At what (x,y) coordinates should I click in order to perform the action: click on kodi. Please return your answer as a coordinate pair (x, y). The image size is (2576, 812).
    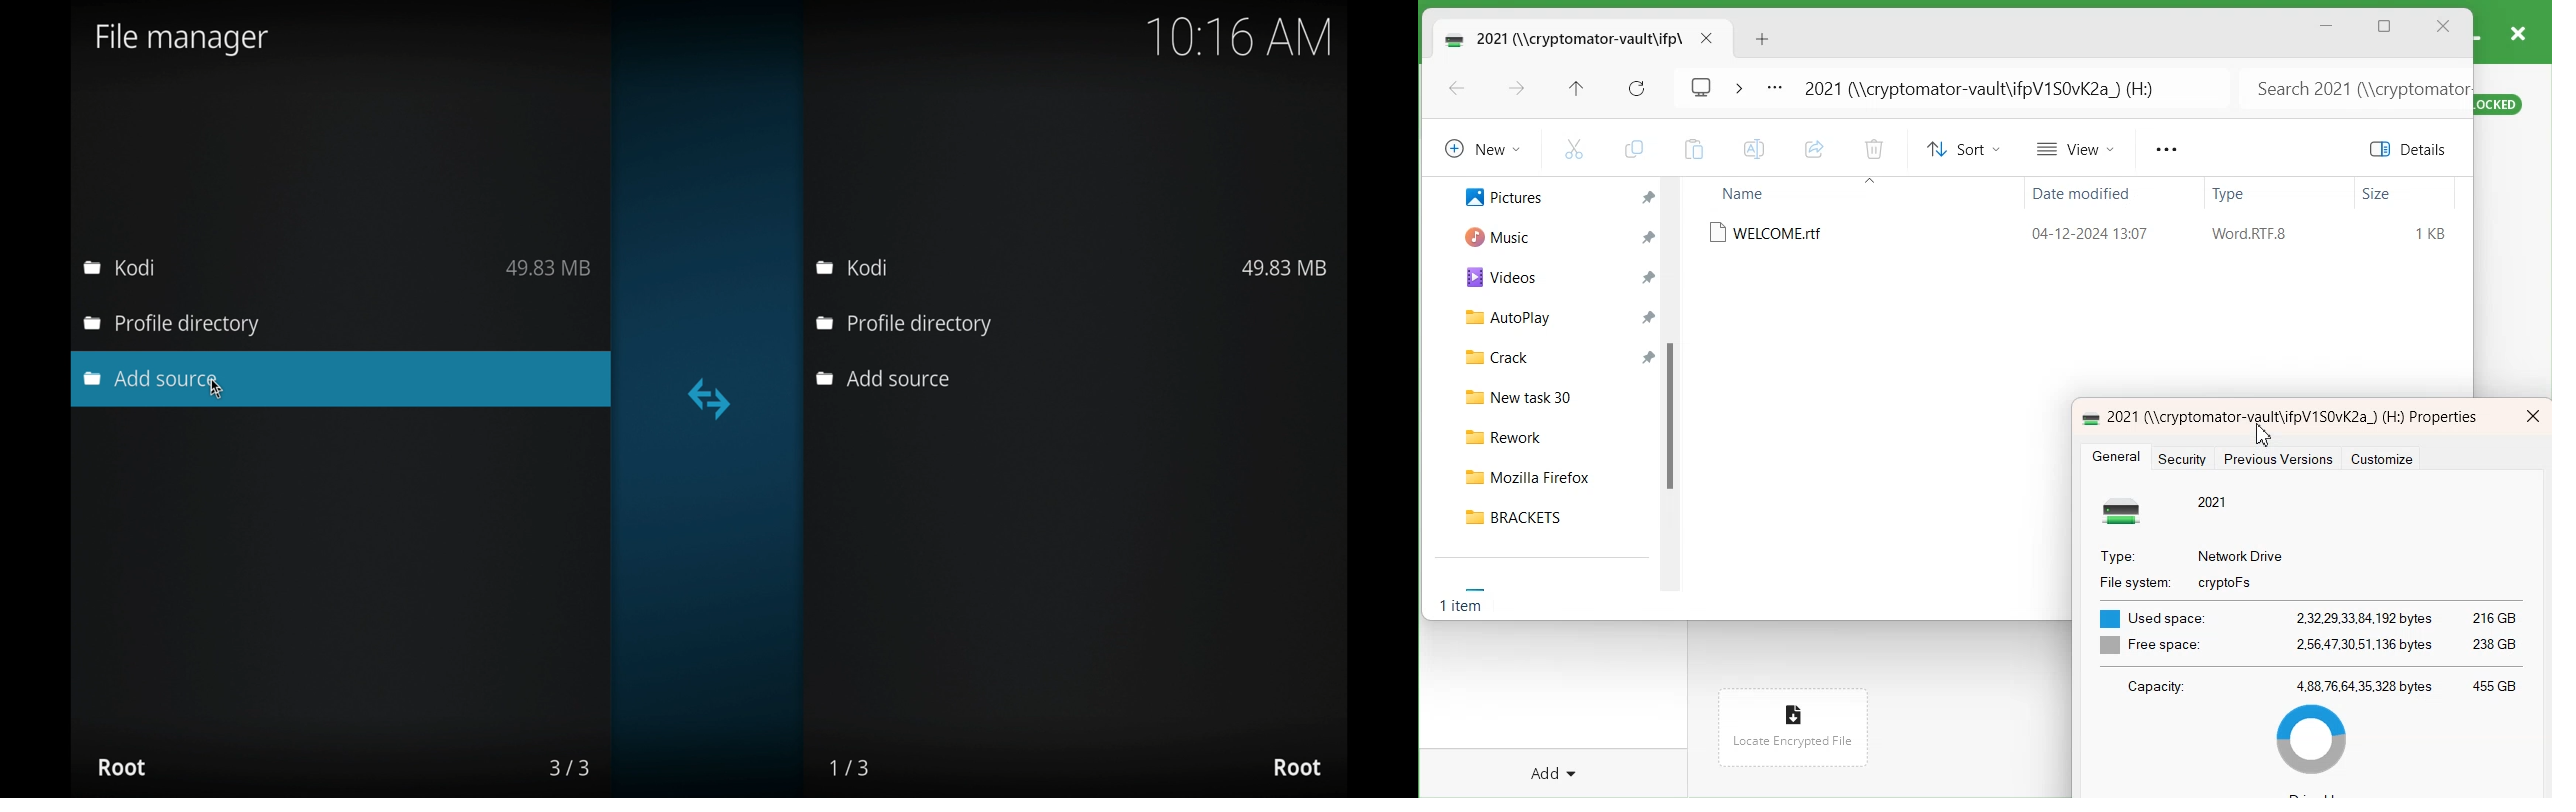
    Looking at the image, I should click on (855, 267).